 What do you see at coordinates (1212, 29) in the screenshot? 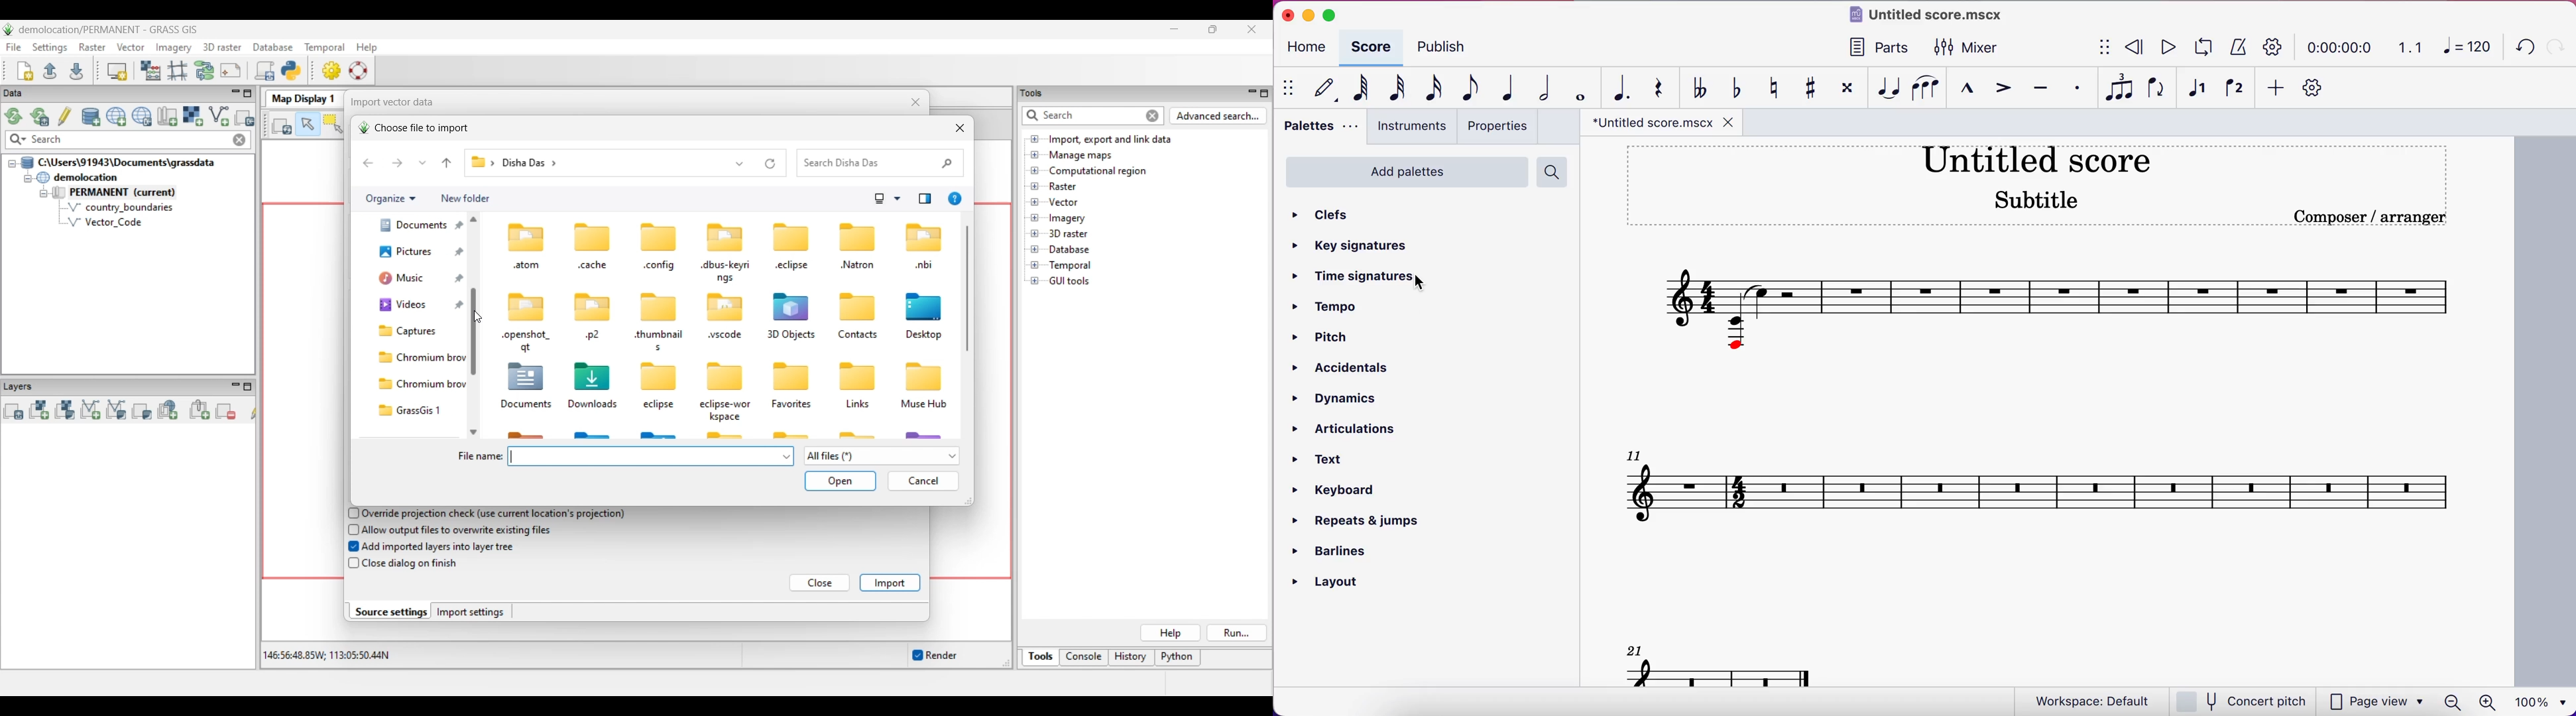
I see `Show interface in a smaller tab` at bounding box center [1212, 29].